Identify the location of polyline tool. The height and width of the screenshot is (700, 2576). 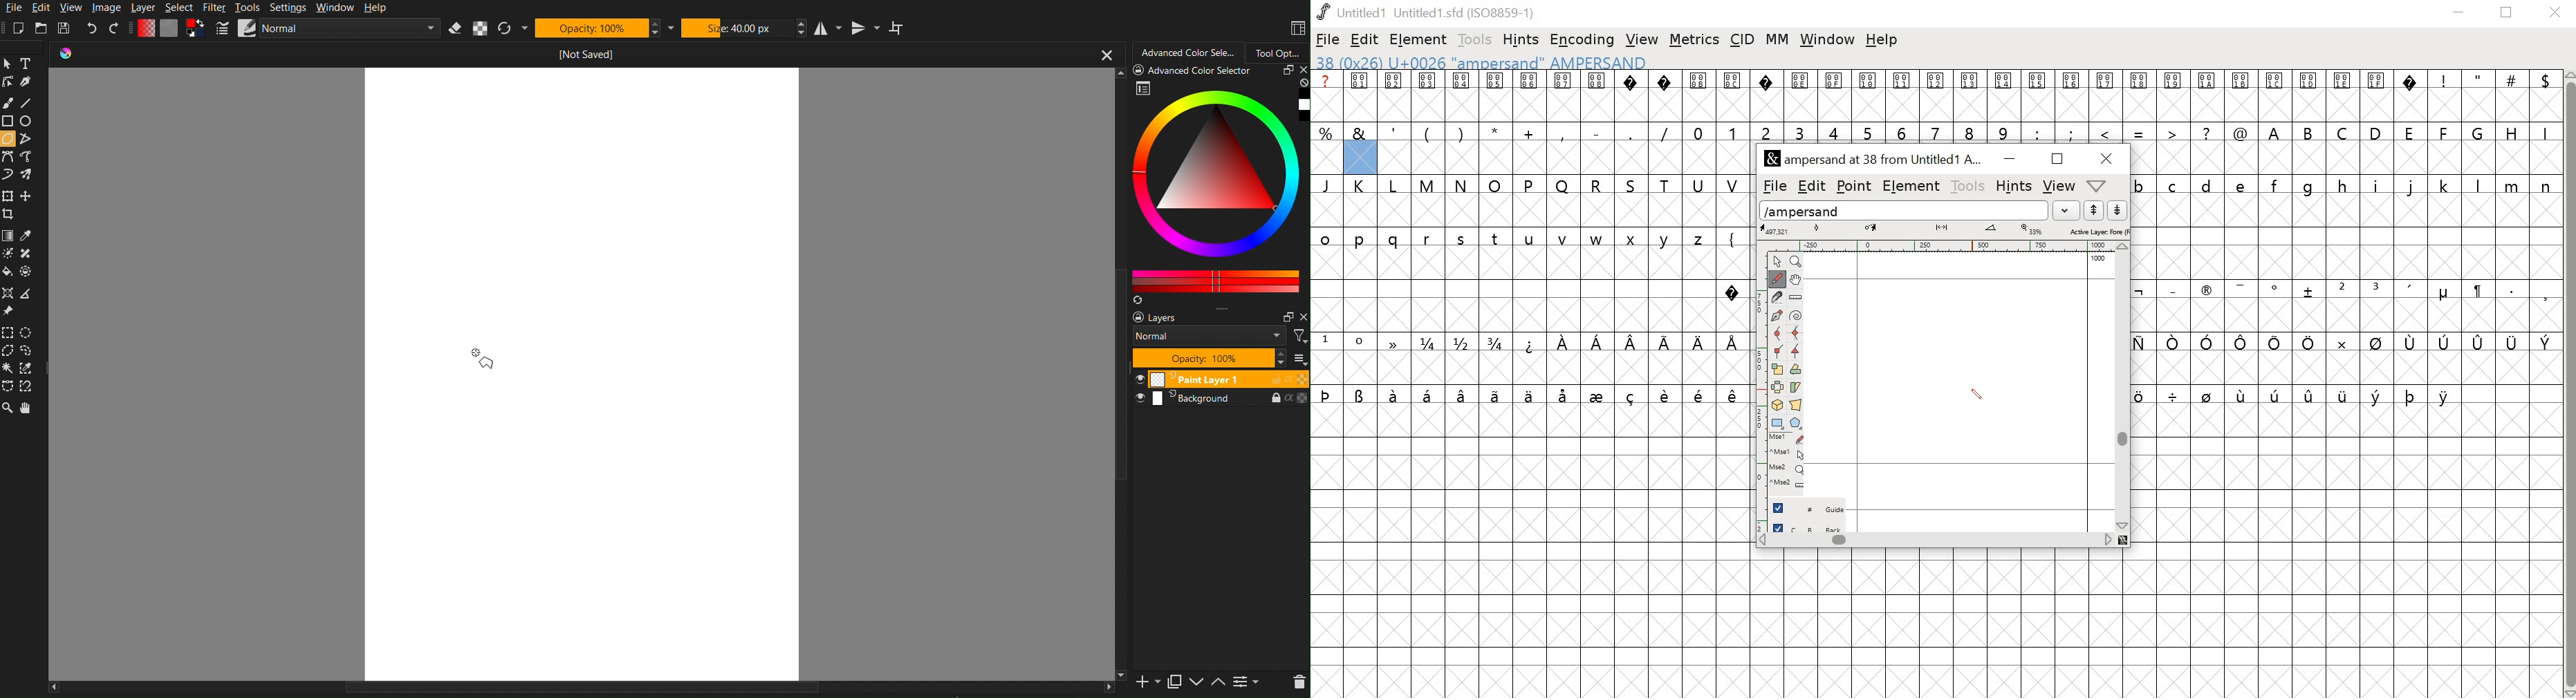
(27, 138).